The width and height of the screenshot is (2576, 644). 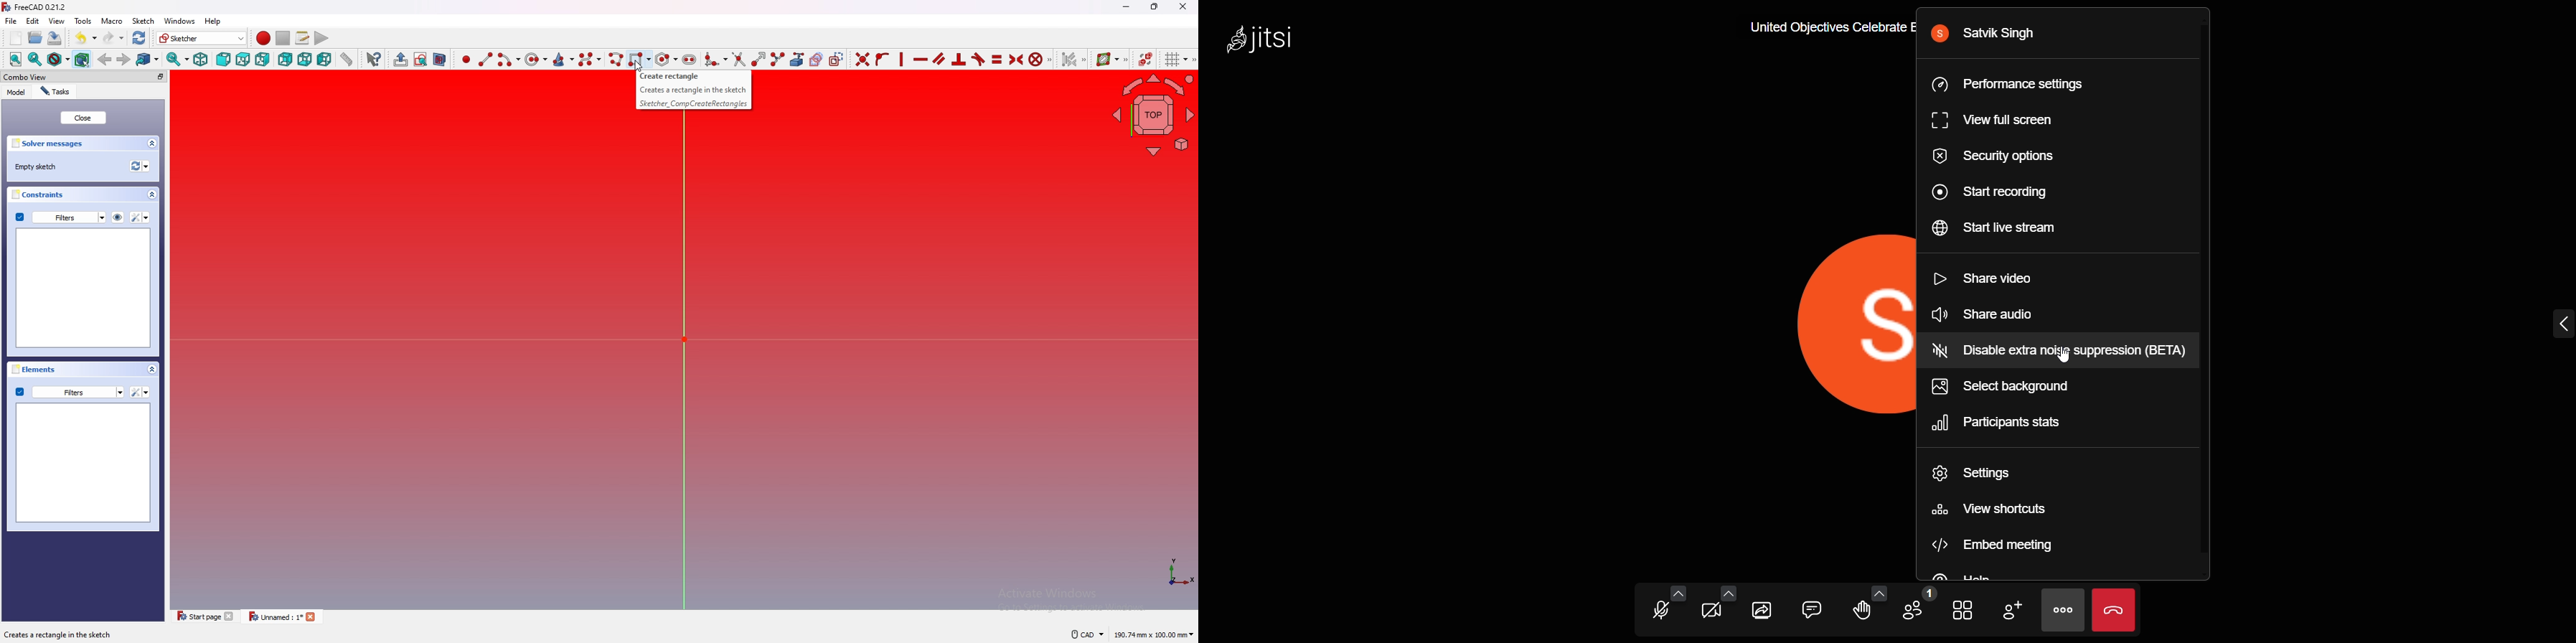 What do you see at coordinates (778, 59) in the screenshot?
I see `split edge` at bounding box center [778, 59].